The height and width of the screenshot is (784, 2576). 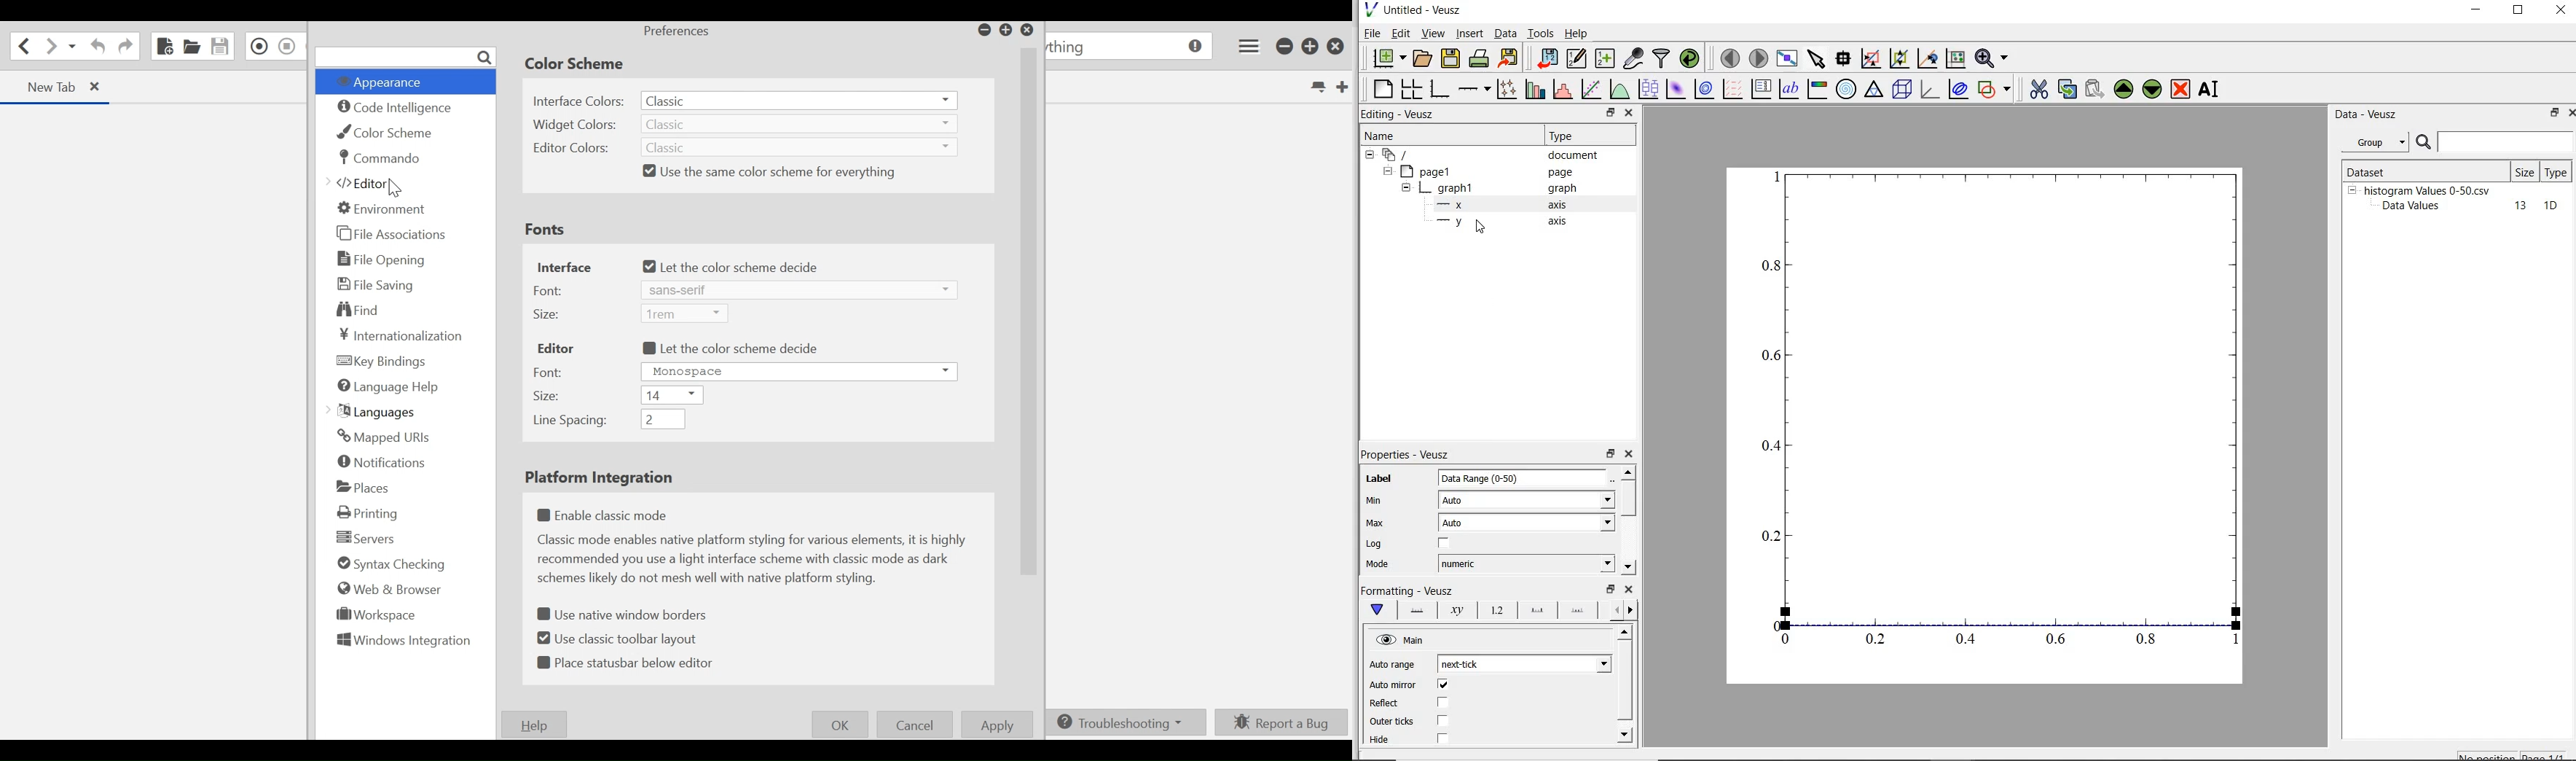 What do you see at coordinates (1550, 58) in the screenshot?
I see `import data into veusz` at bounding box center [1550, 58].